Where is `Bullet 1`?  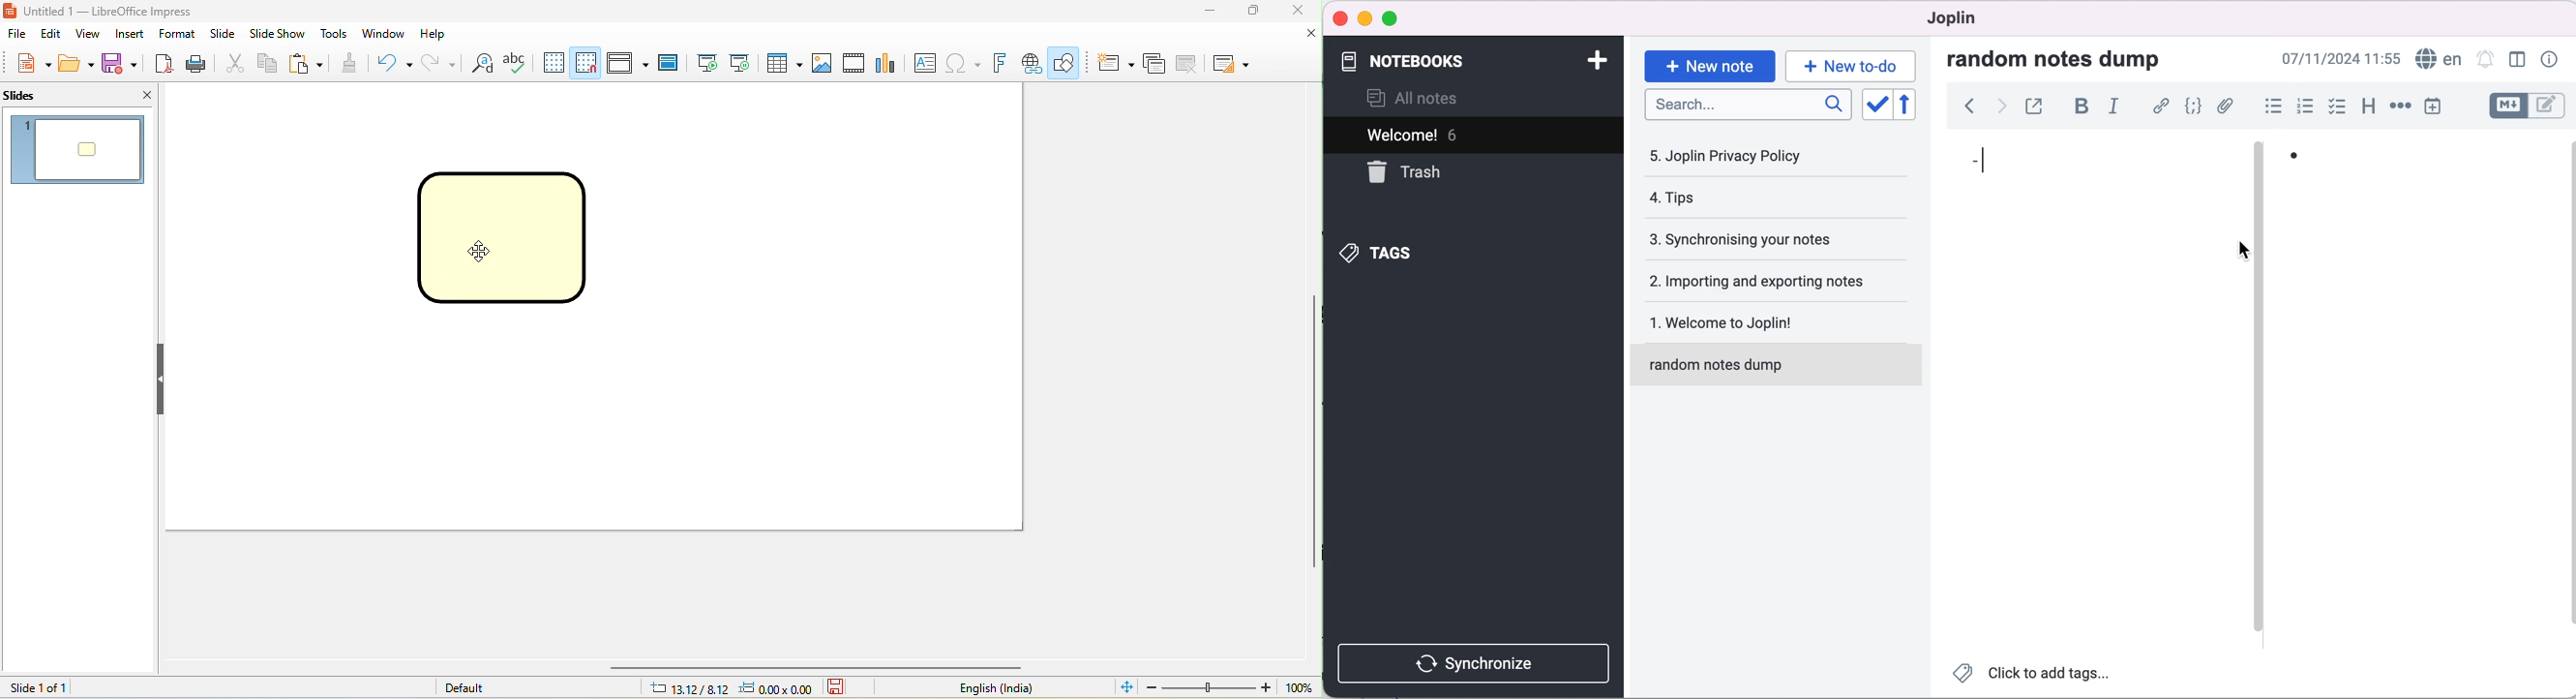
Bullet 1 is located at coordinates (2087, 174).